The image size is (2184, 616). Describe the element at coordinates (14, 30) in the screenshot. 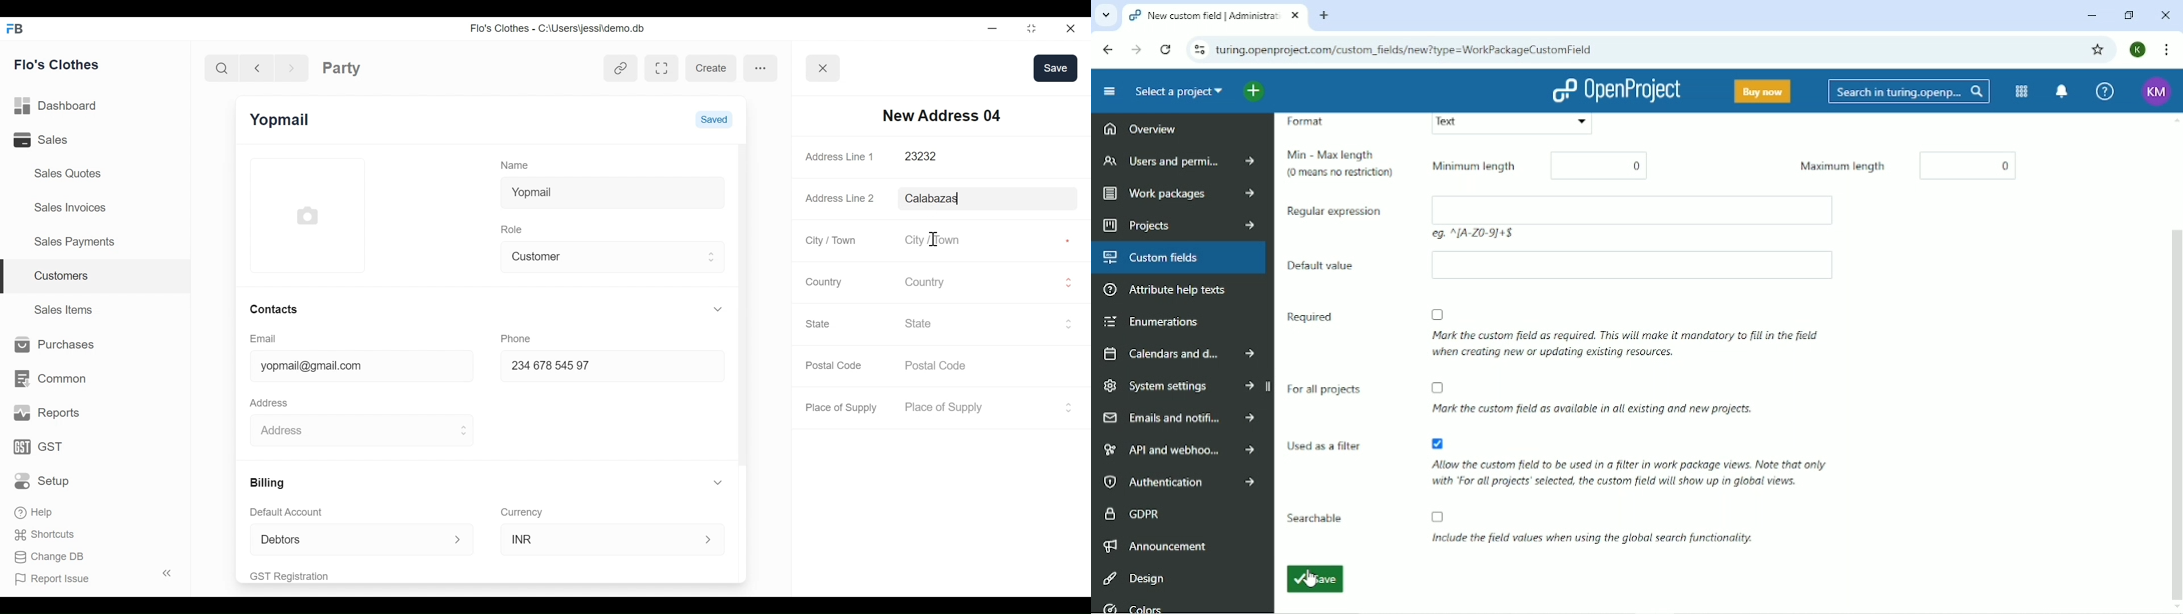

I see `Frappe Books Desktop Icon` at that location.